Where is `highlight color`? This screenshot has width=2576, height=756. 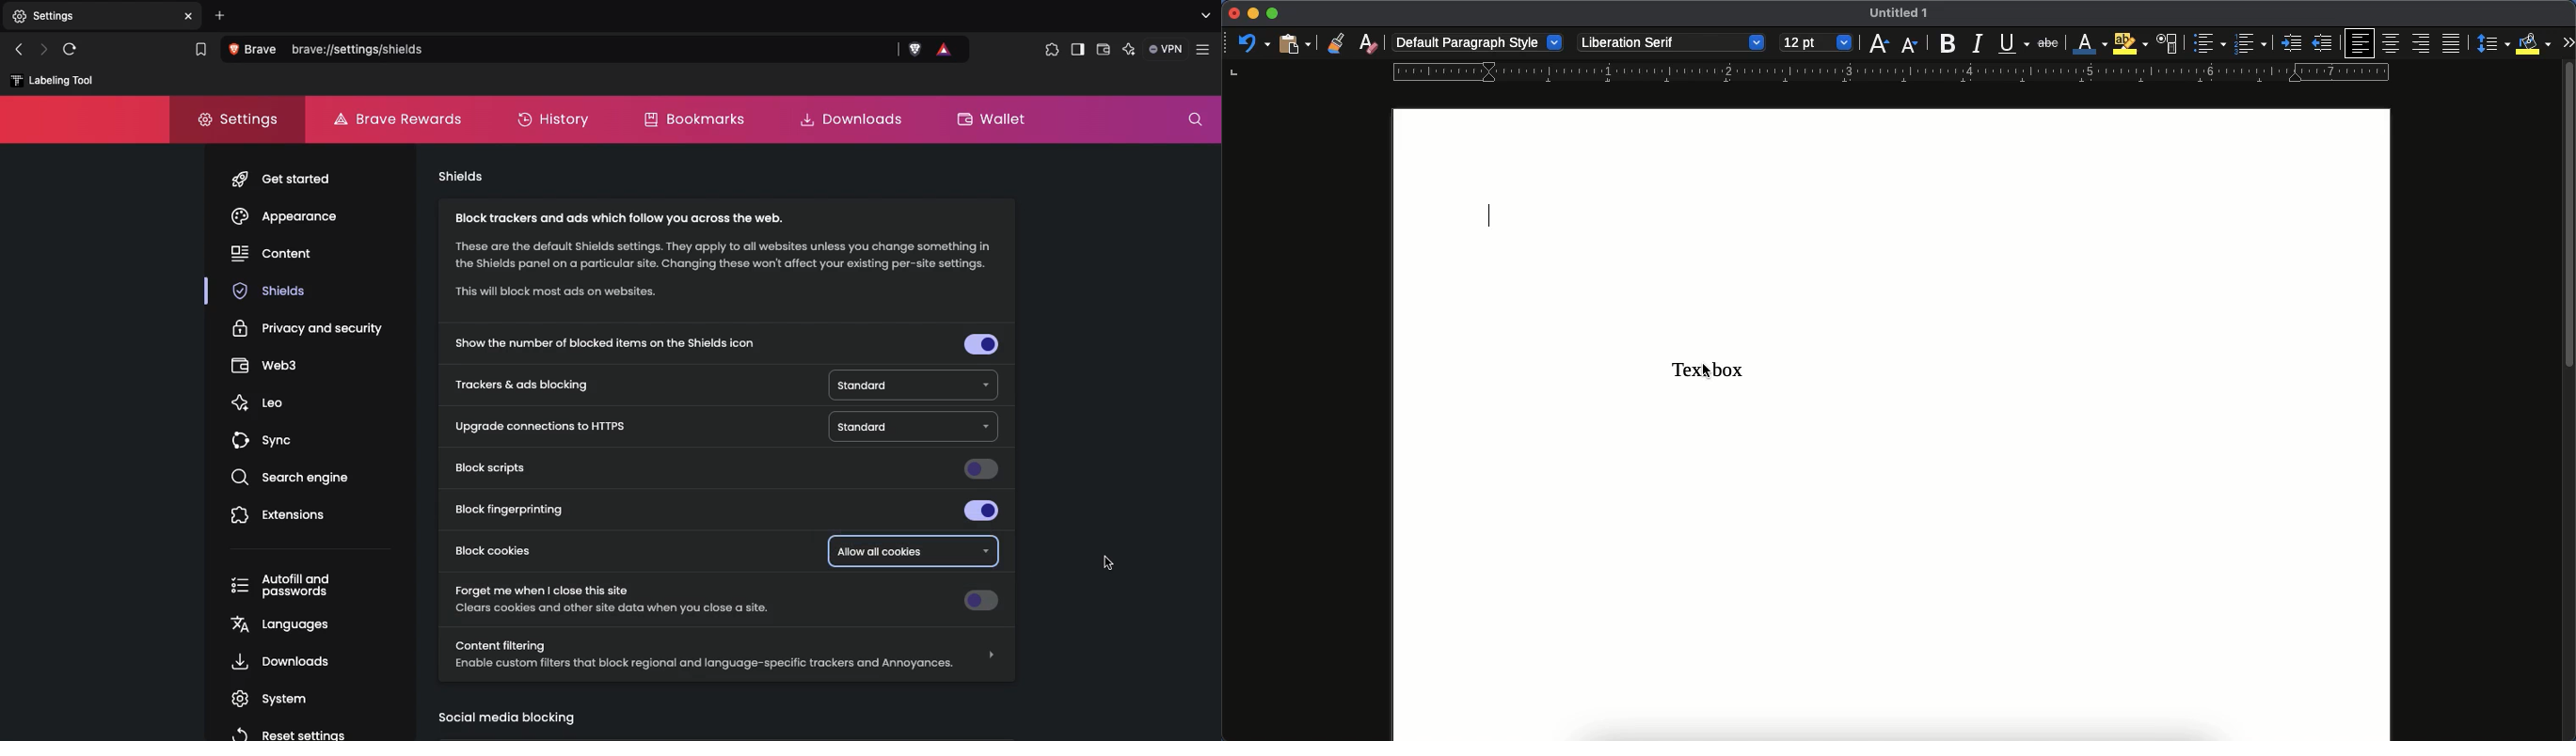
highlight color is located at coordinates (2131, 43).